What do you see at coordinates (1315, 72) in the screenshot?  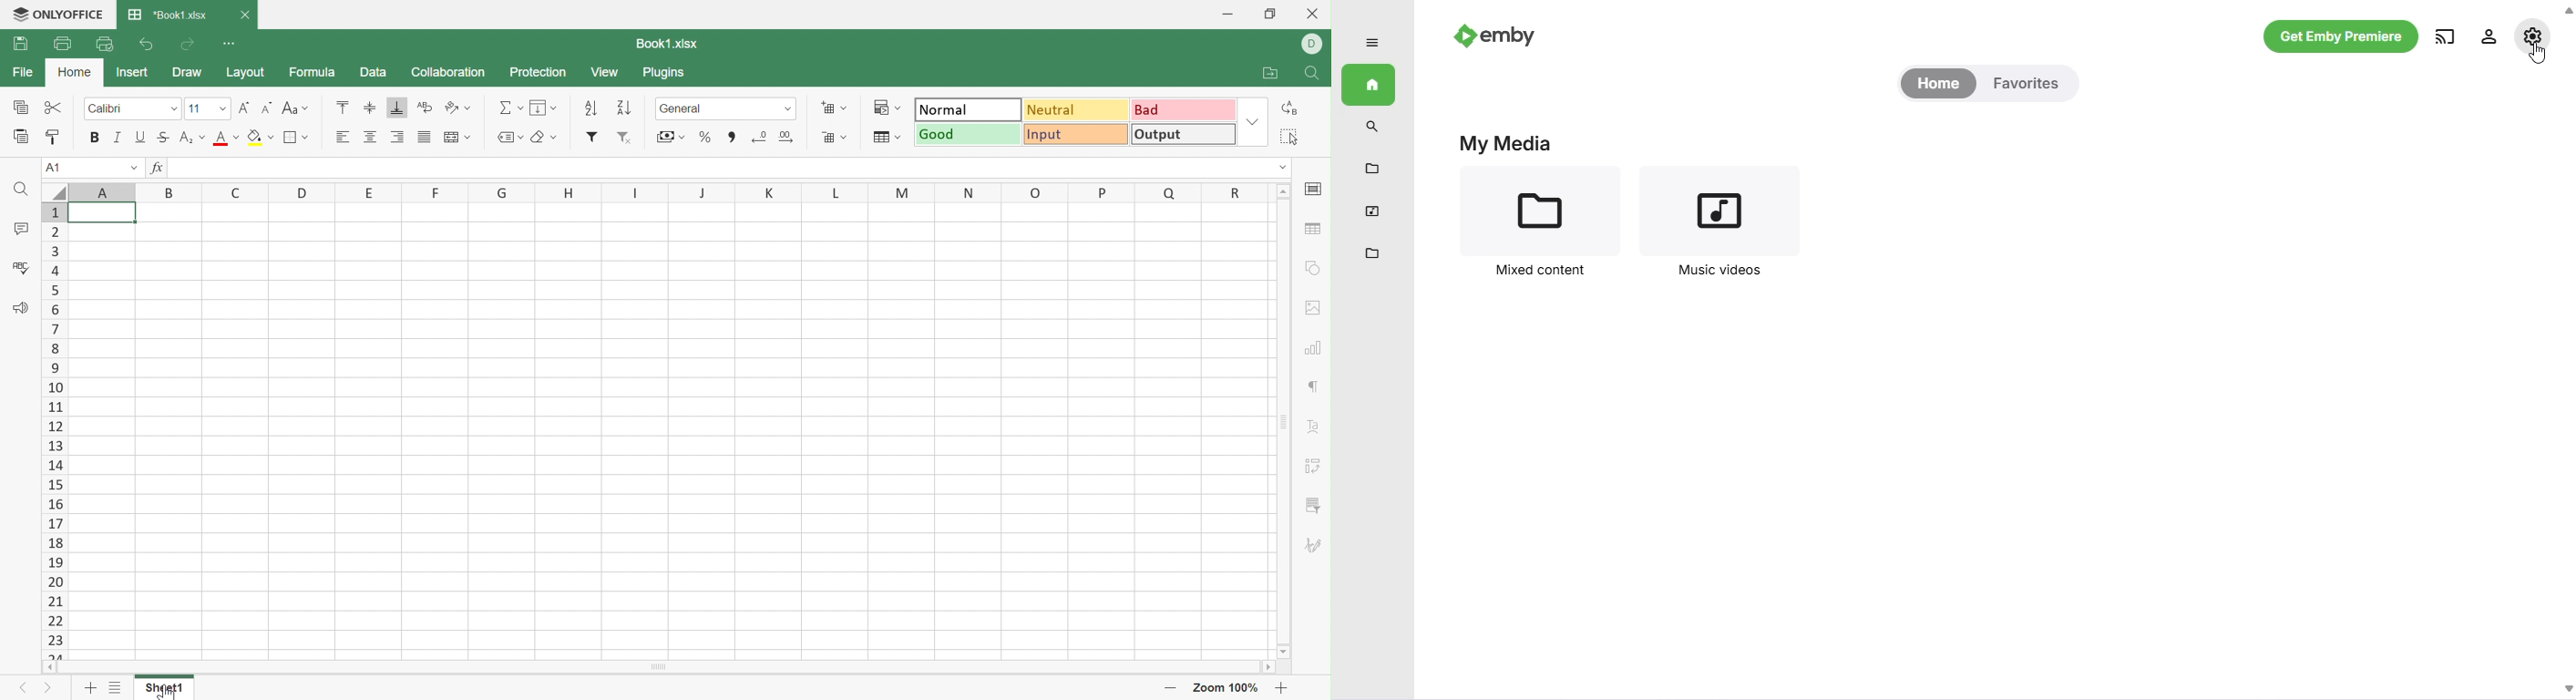 I see `Search` at bounding box center [1315, 72].